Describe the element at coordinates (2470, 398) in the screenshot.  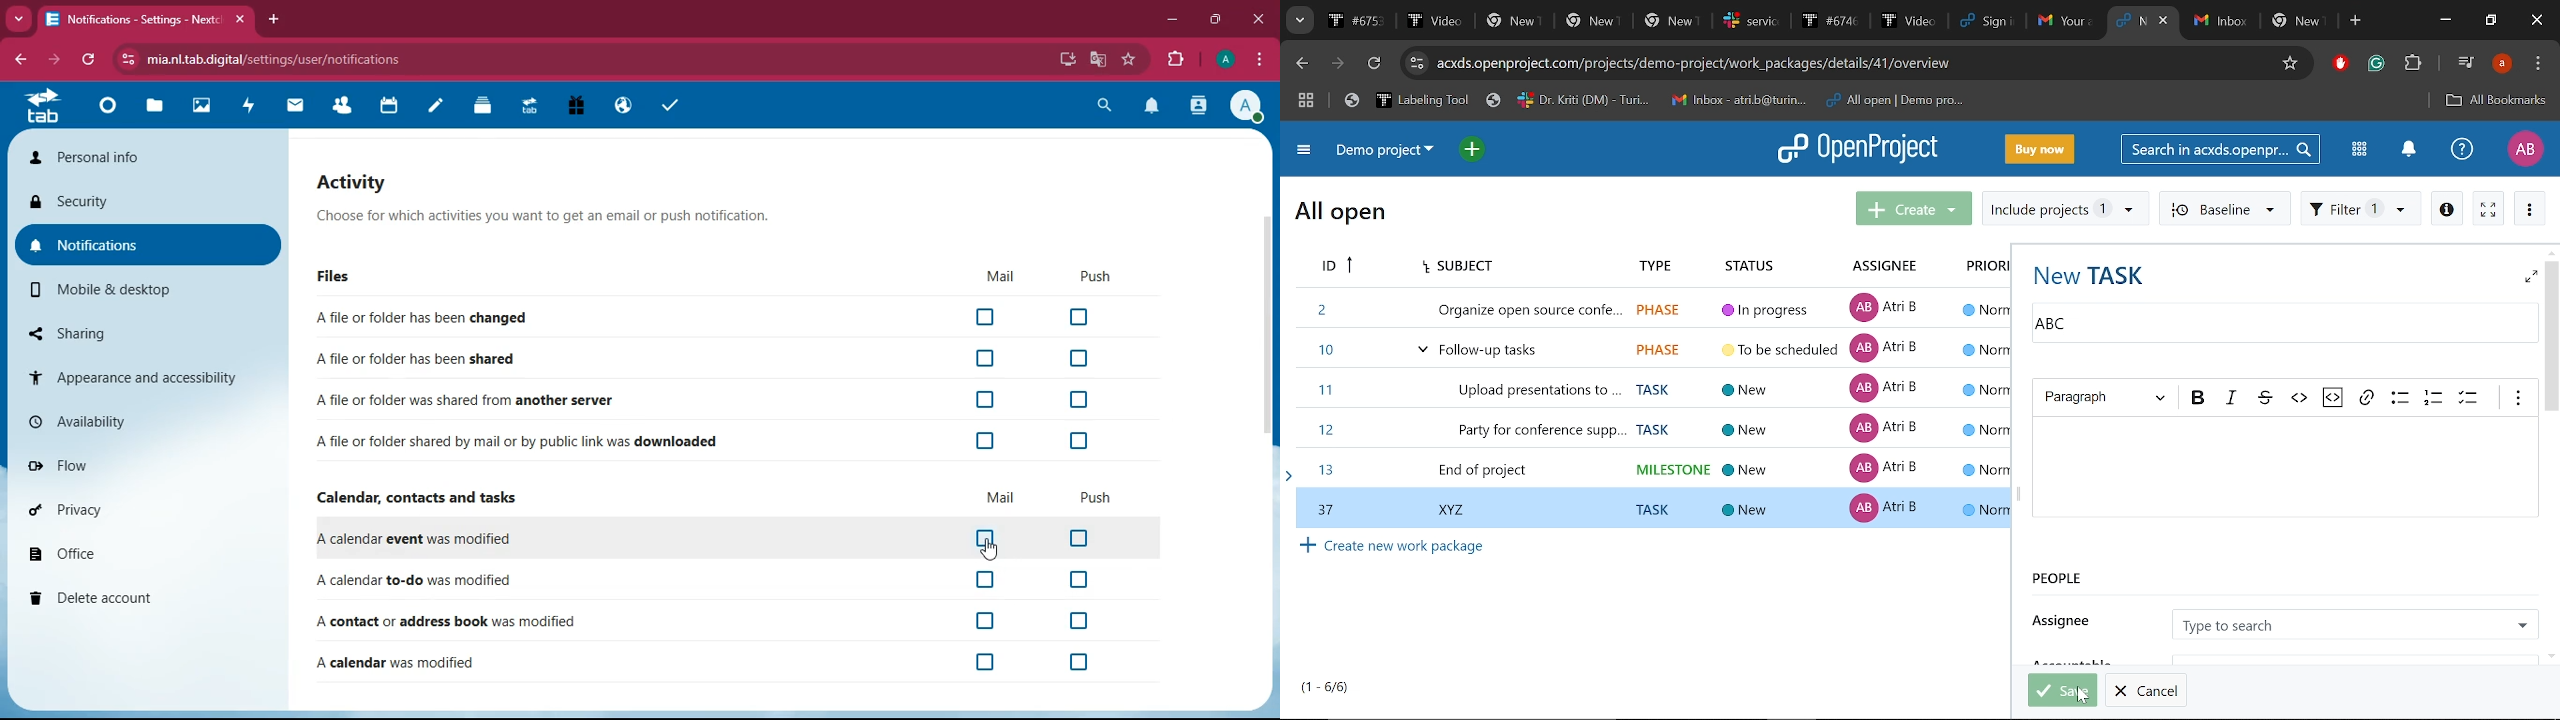
I see `To-do list` at that location.